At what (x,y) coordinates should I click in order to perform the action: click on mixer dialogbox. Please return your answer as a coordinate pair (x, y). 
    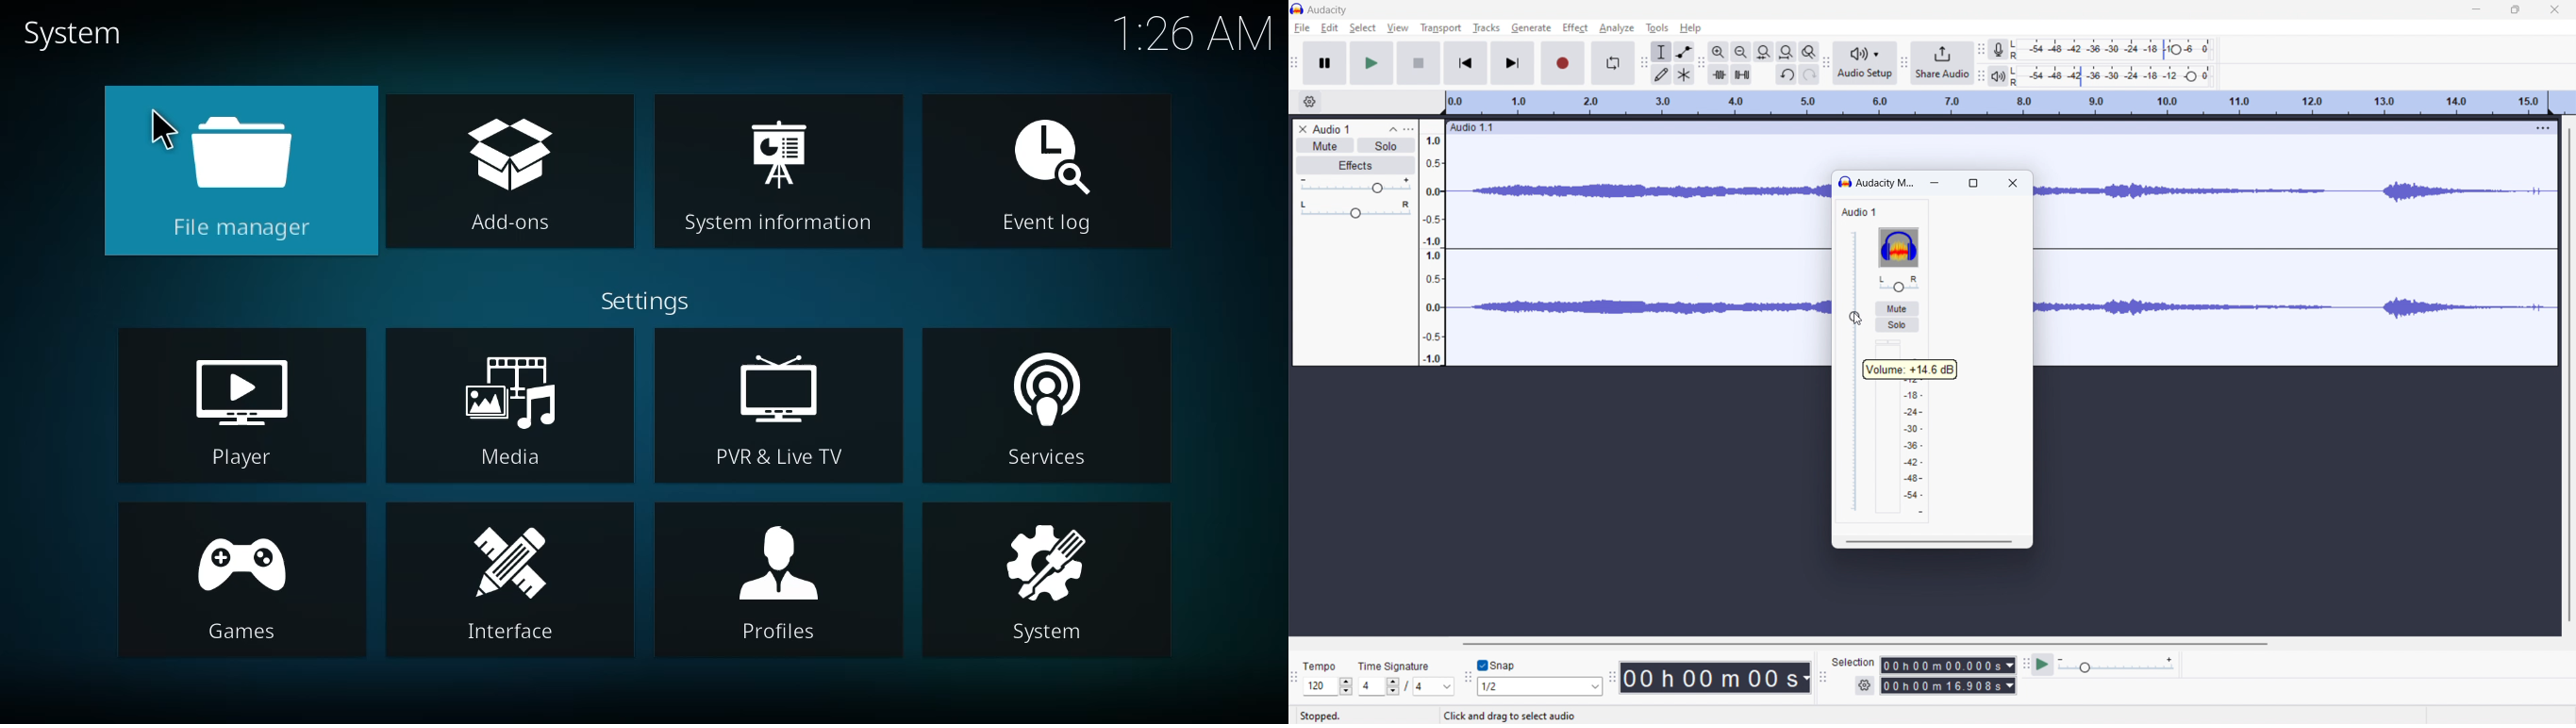
    Looking at the image, I should click on (1885, 182).